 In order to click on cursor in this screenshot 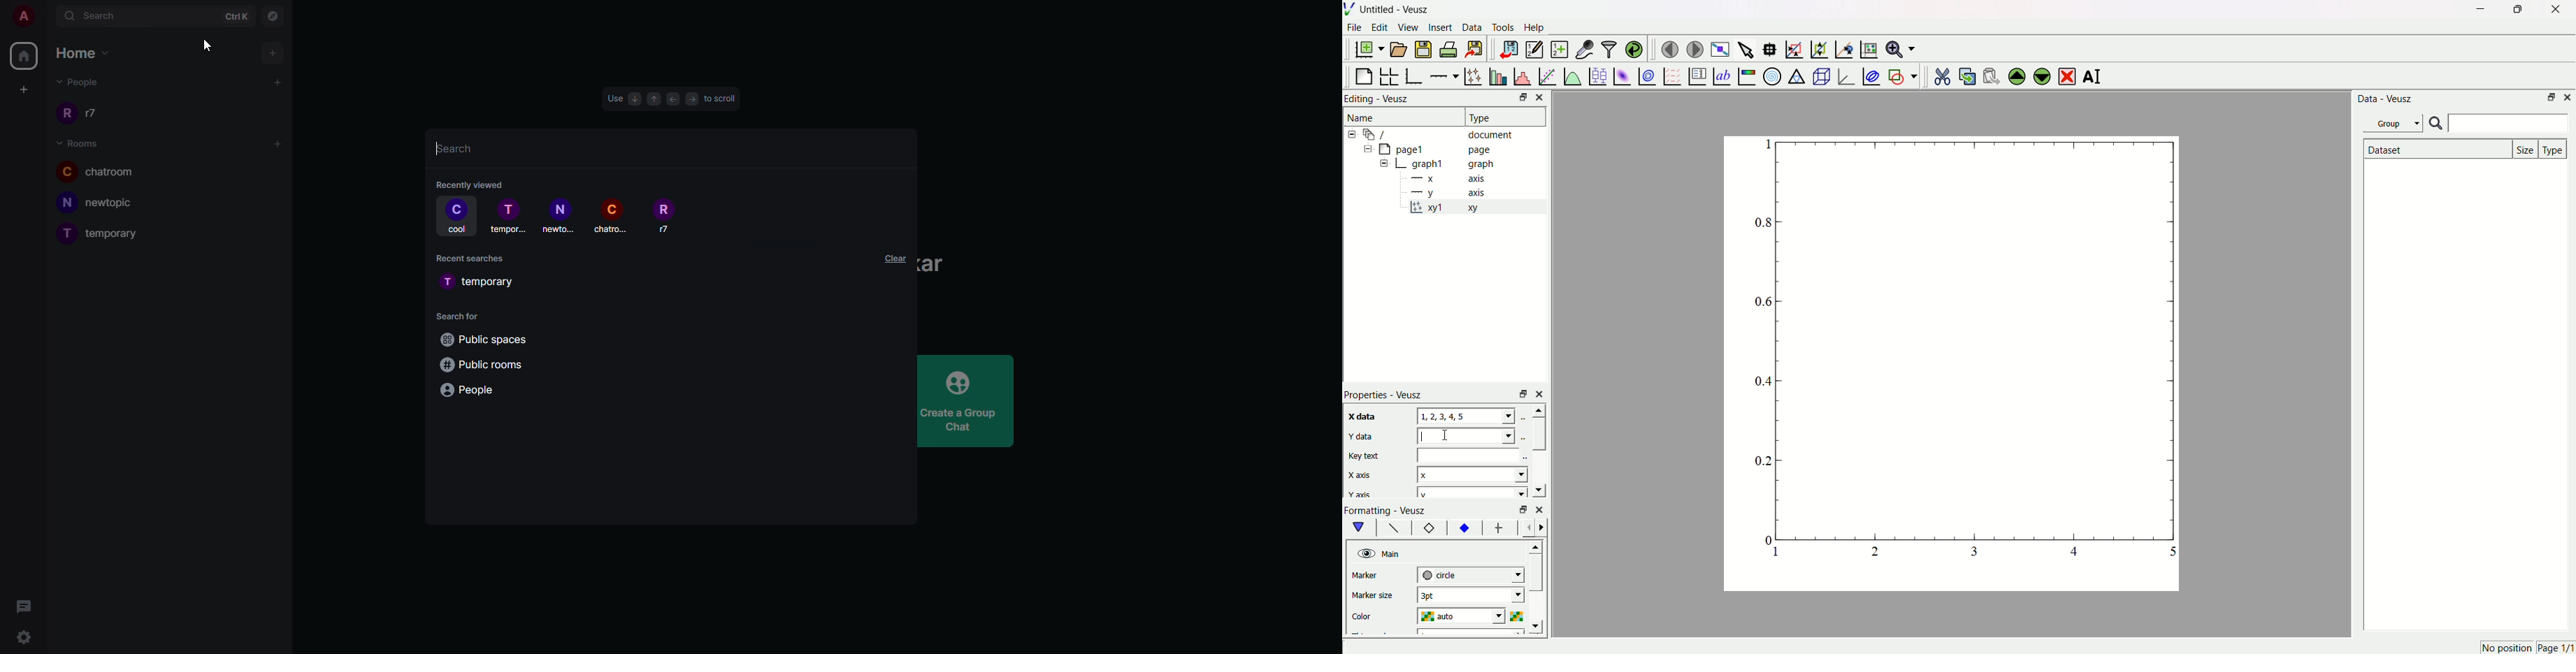, I will do `click(208, 45)`.